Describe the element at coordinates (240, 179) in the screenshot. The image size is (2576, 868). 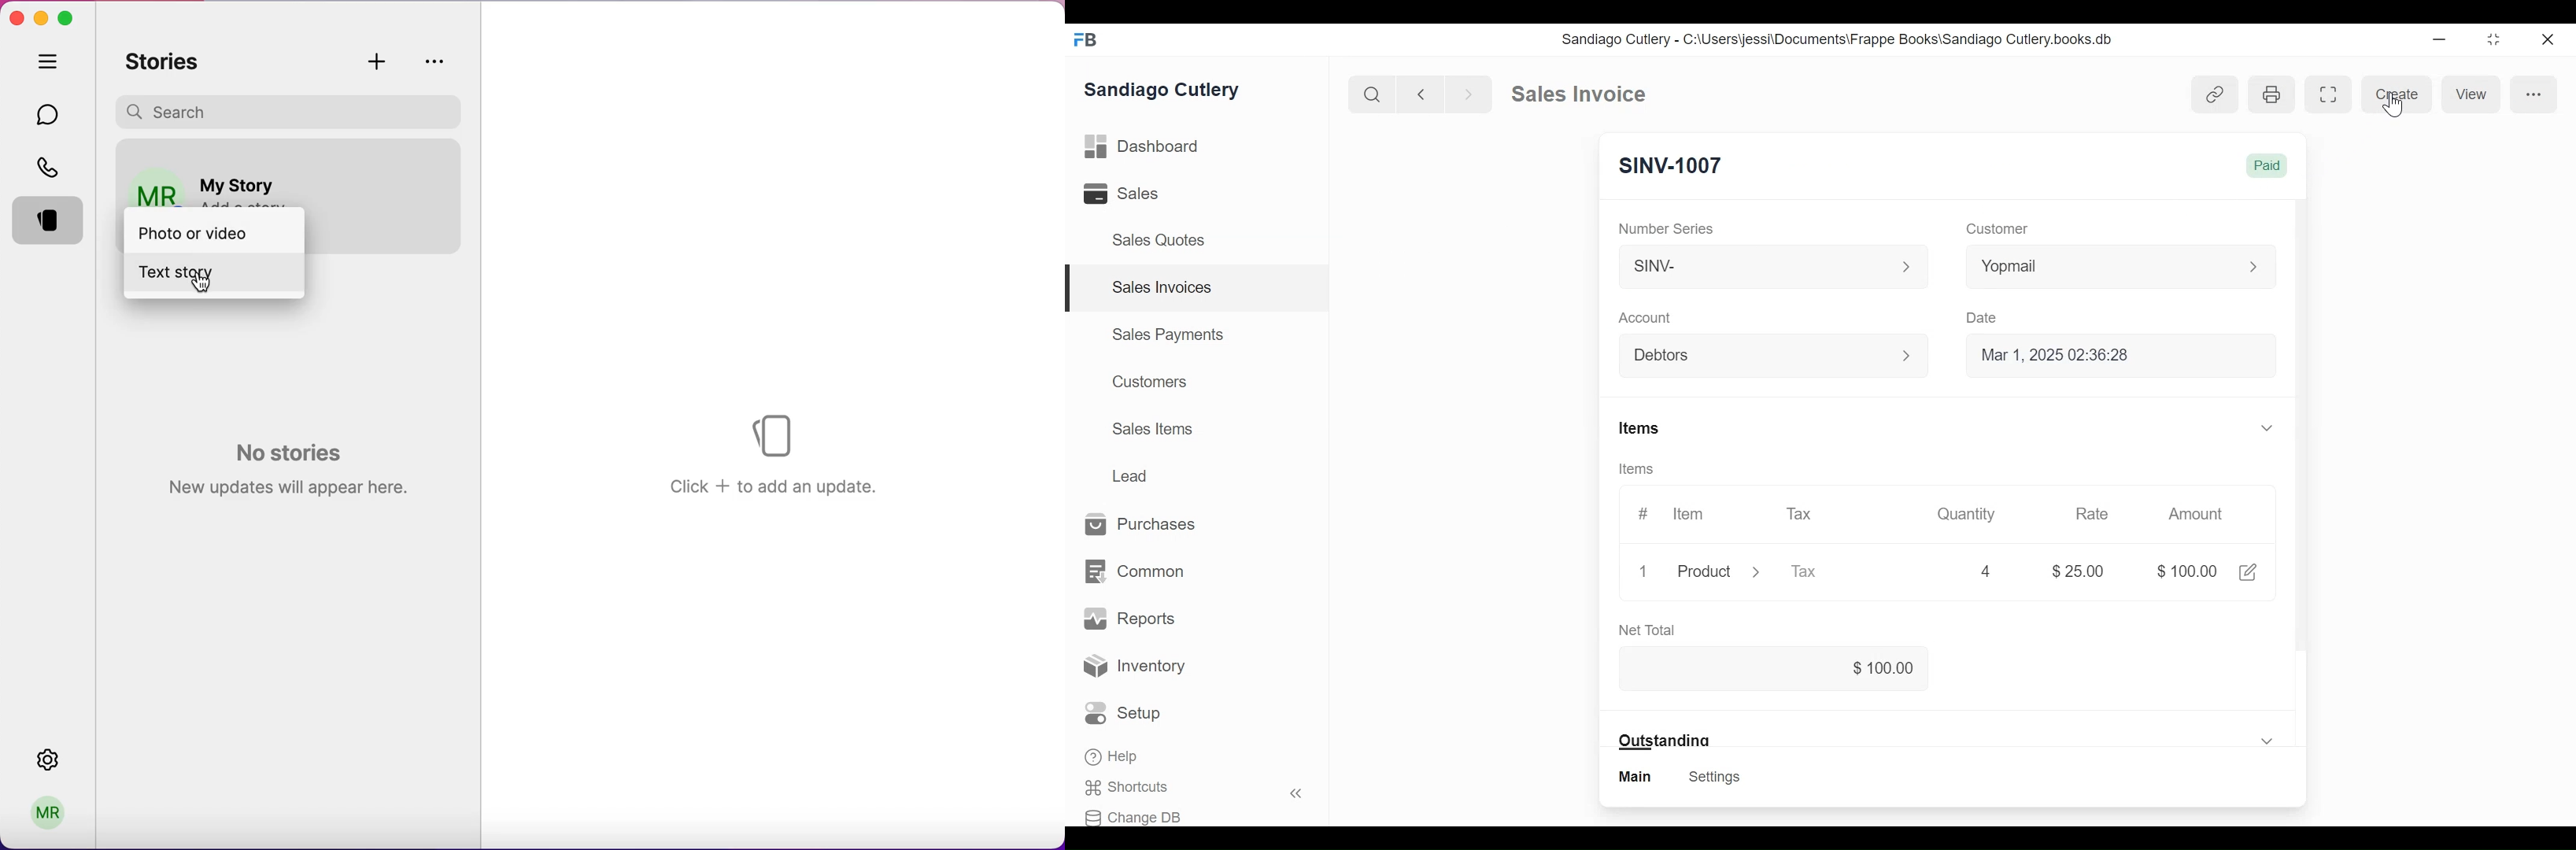
I see `my story` at that location.